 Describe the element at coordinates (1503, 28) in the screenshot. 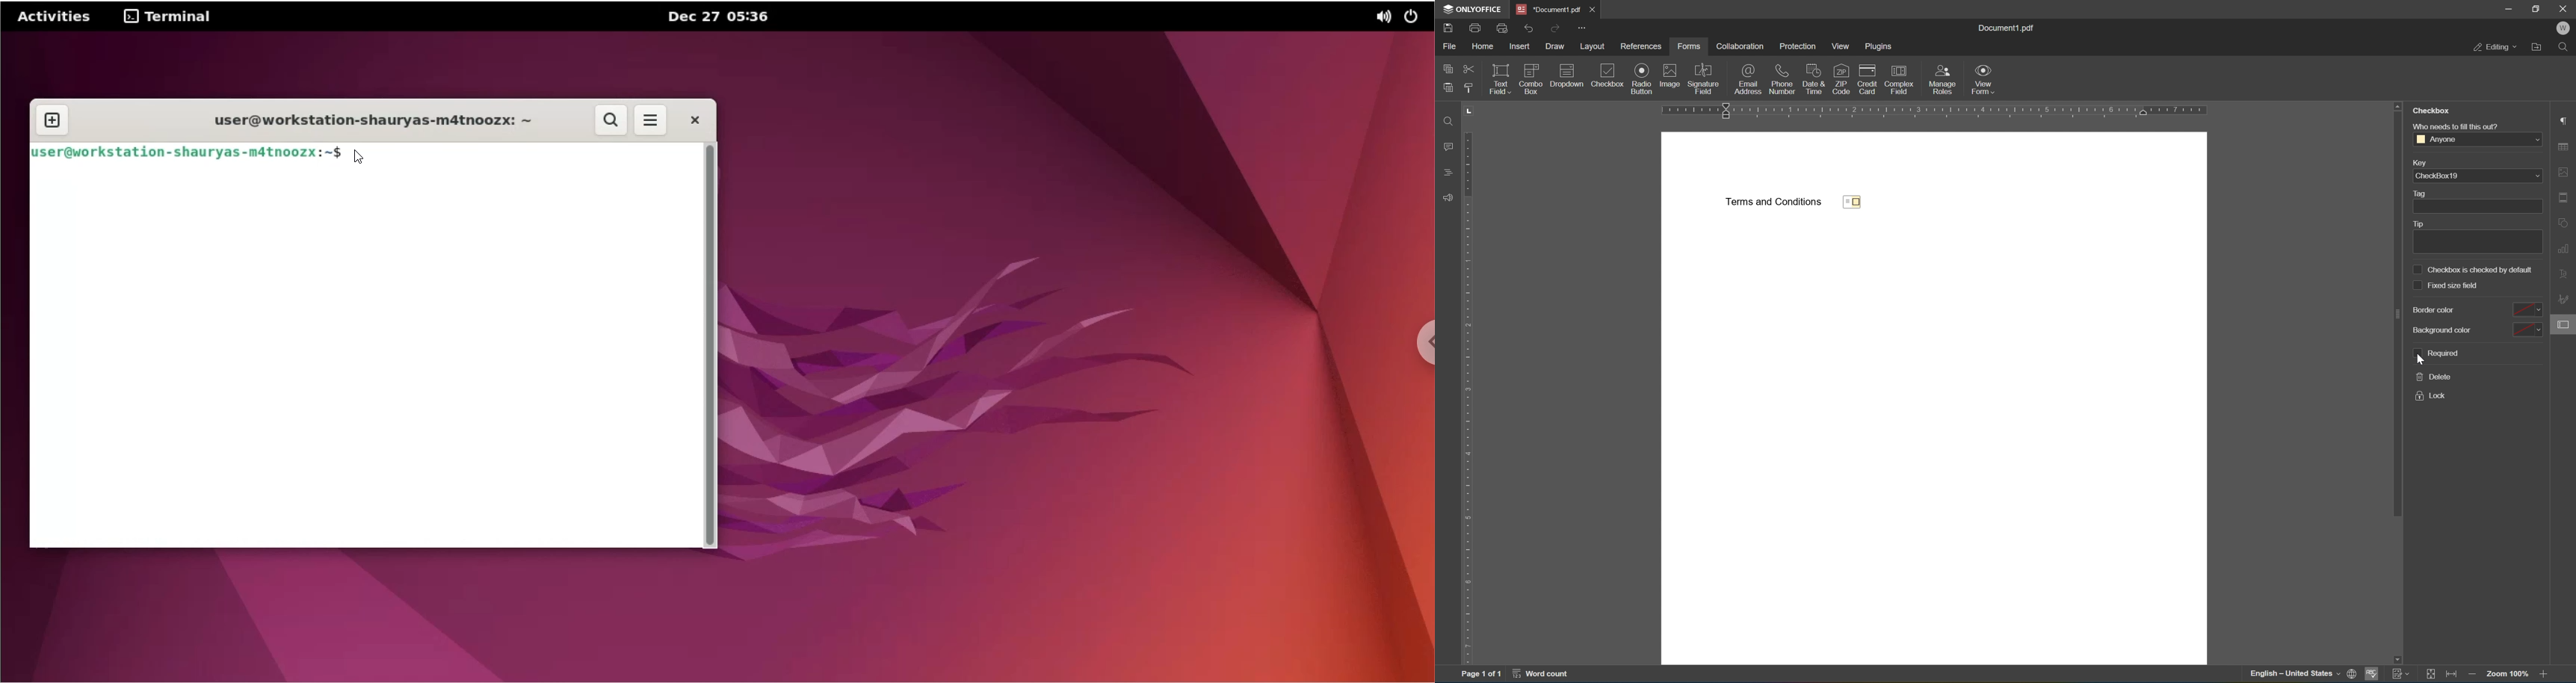

I see `quick print` at that location.